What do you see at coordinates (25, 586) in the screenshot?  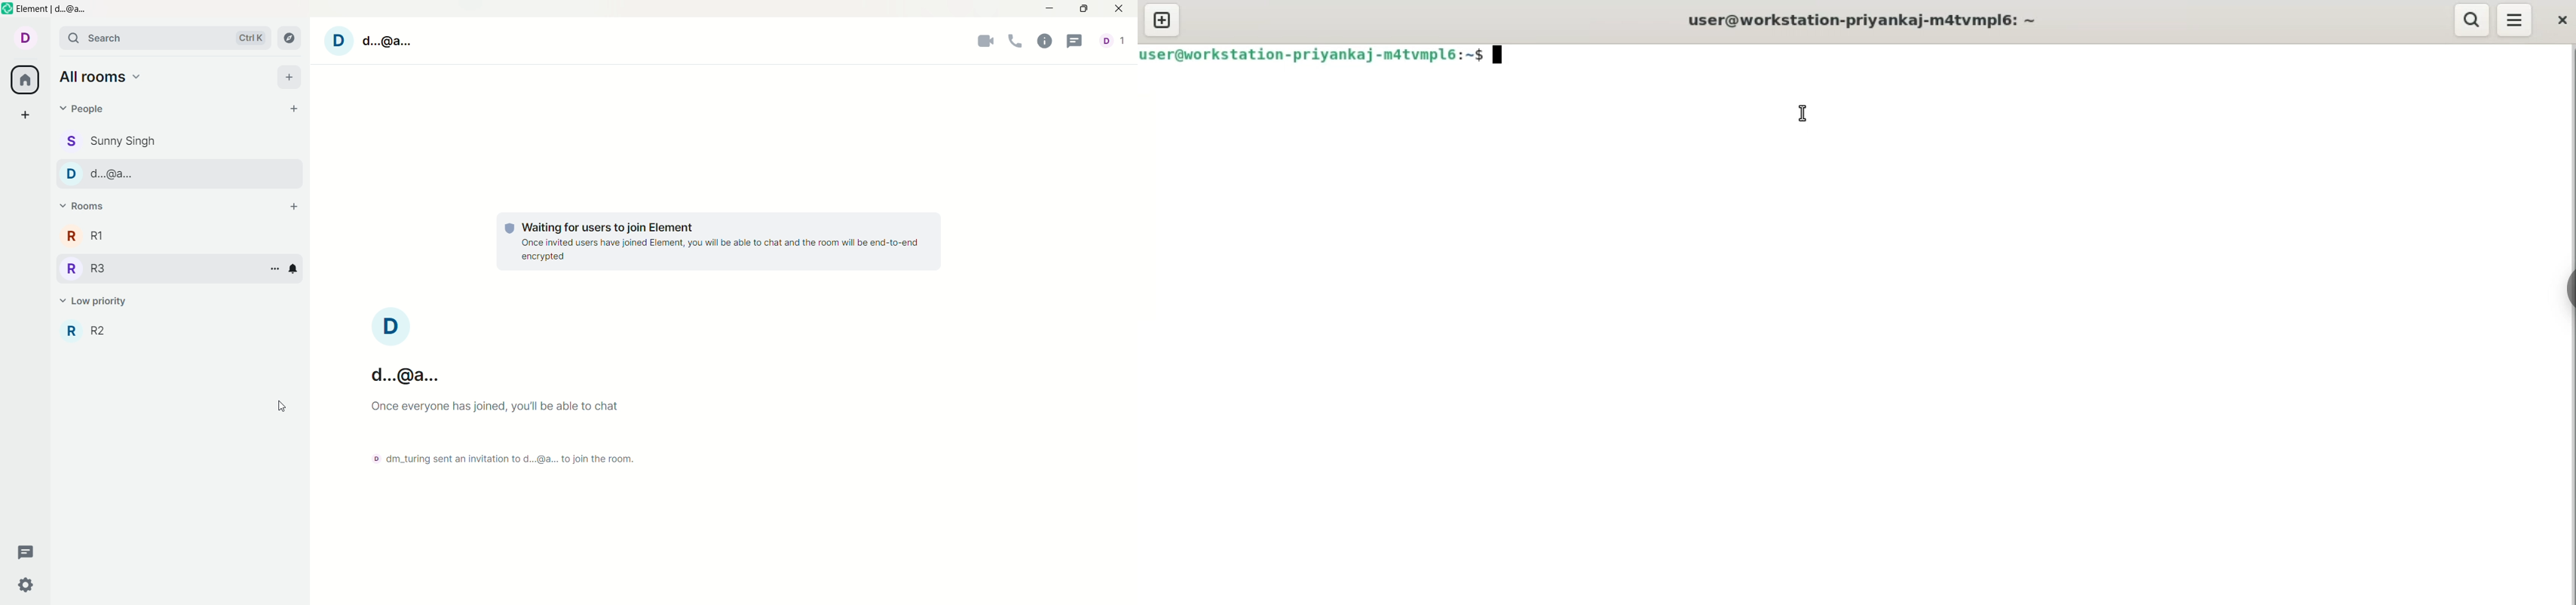 I see `settings` at bounding box center [25, 586].